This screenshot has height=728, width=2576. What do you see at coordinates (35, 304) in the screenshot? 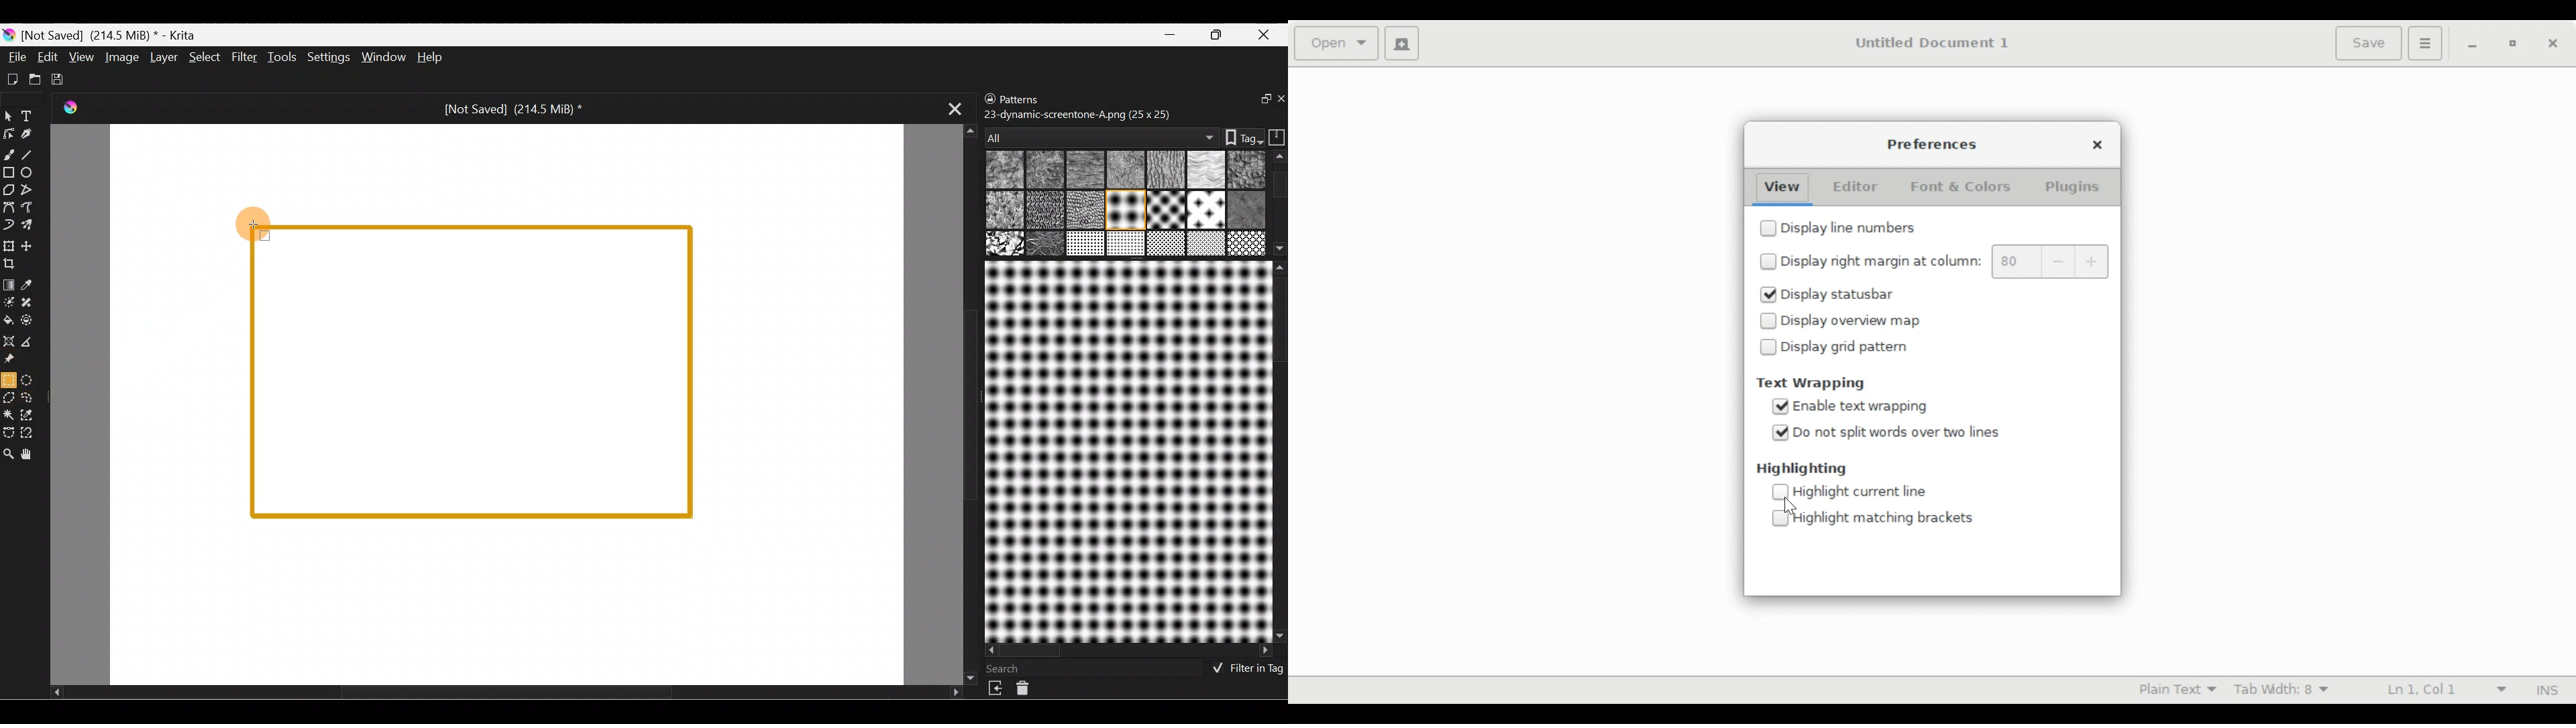
I see `Smart patch tool` at bounding box center [35, 304].